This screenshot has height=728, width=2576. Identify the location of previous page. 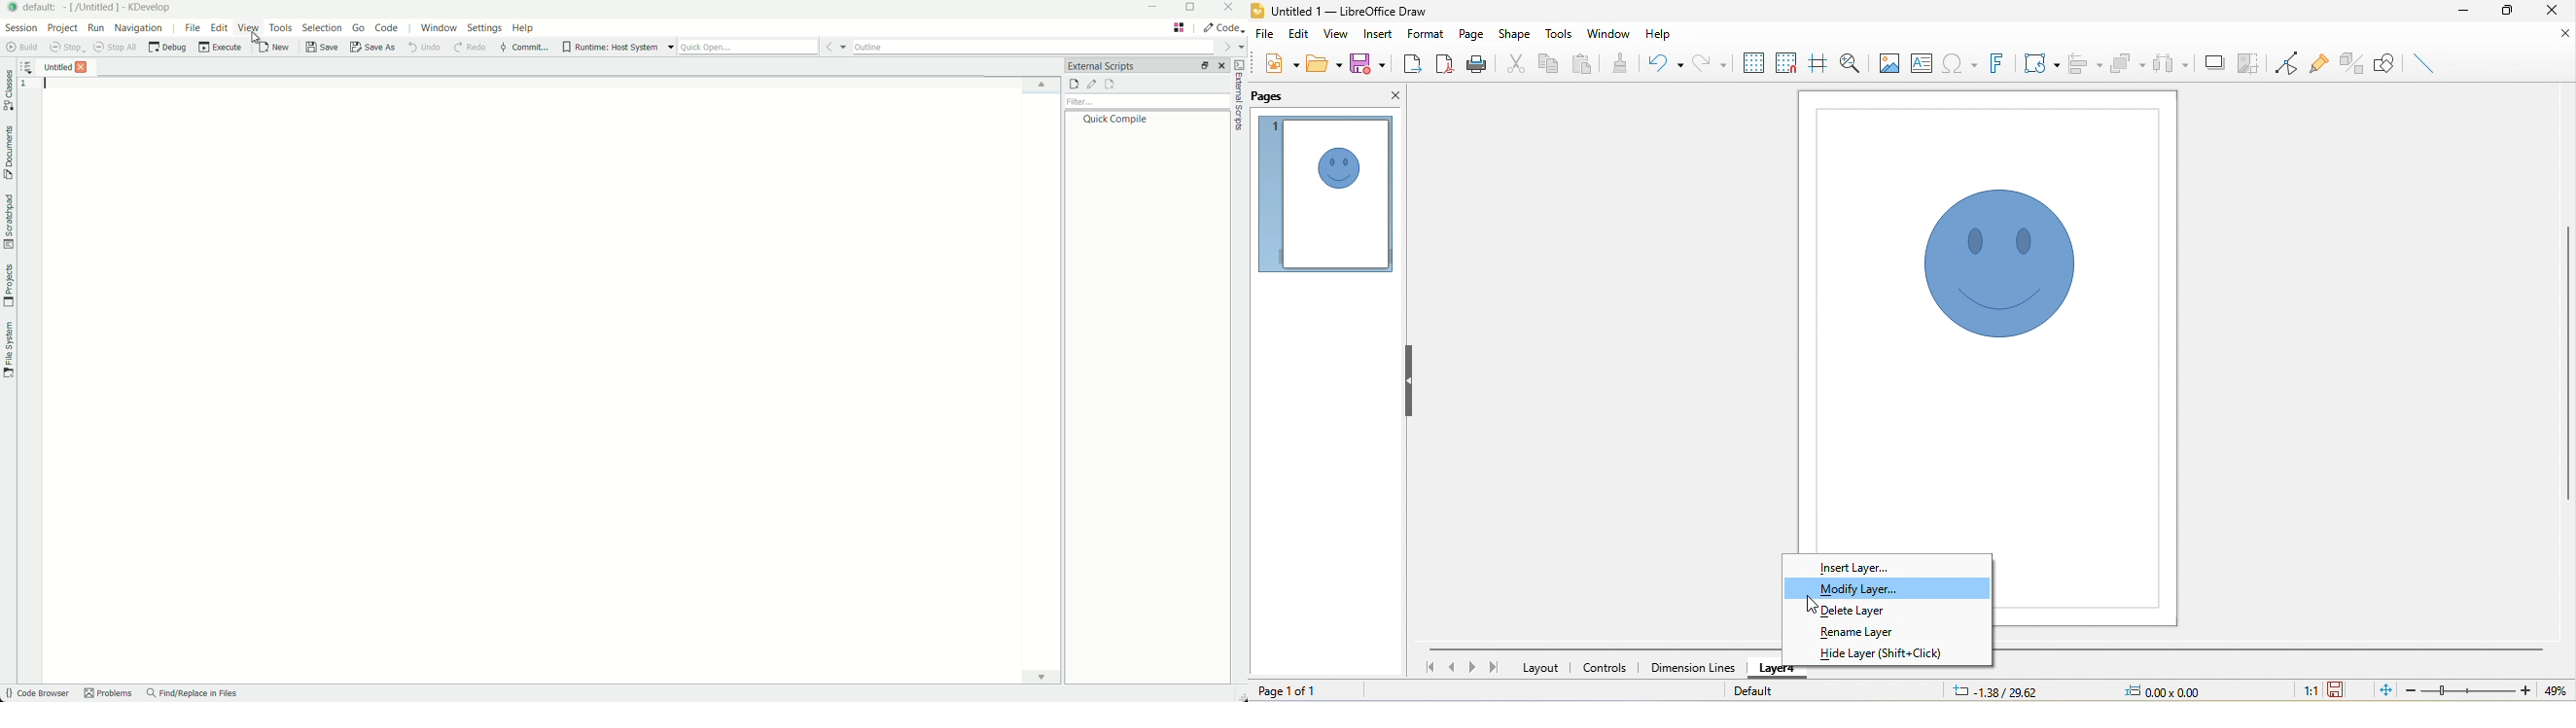
(1451, 667).